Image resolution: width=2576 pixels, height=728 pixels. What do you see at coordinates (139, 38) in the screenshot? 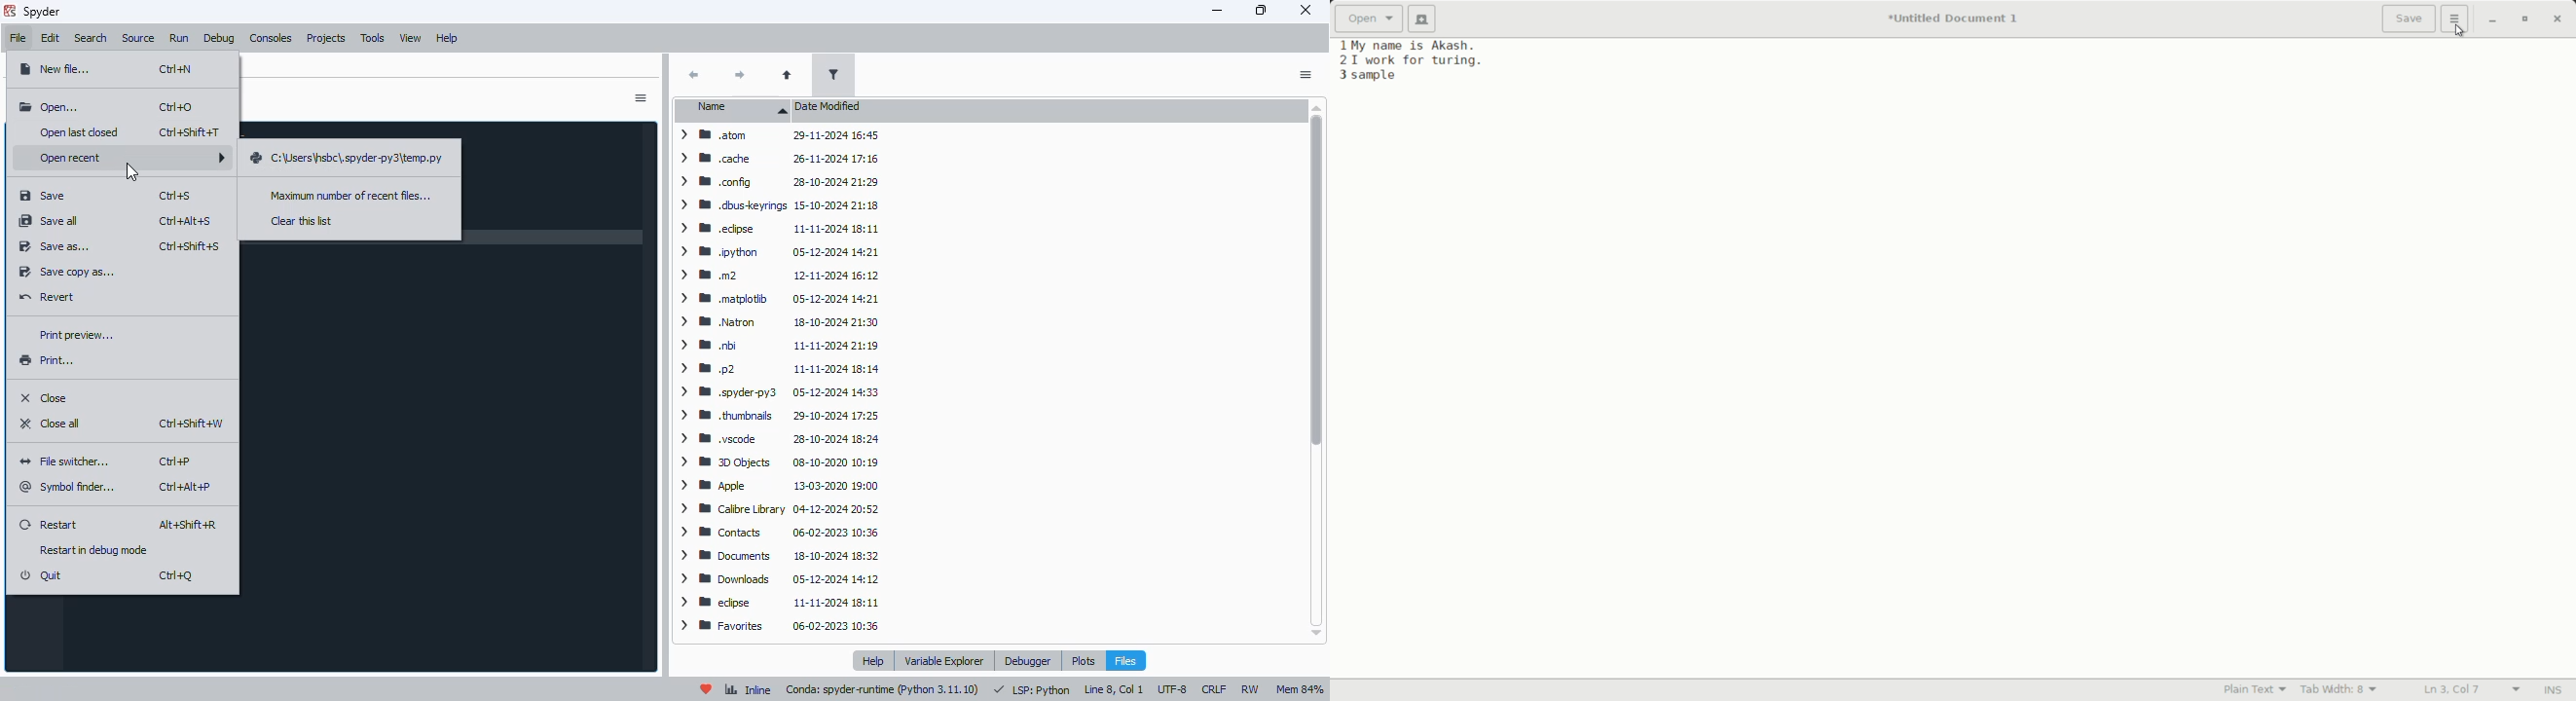
I see `source` at bounding box center [139, 38].